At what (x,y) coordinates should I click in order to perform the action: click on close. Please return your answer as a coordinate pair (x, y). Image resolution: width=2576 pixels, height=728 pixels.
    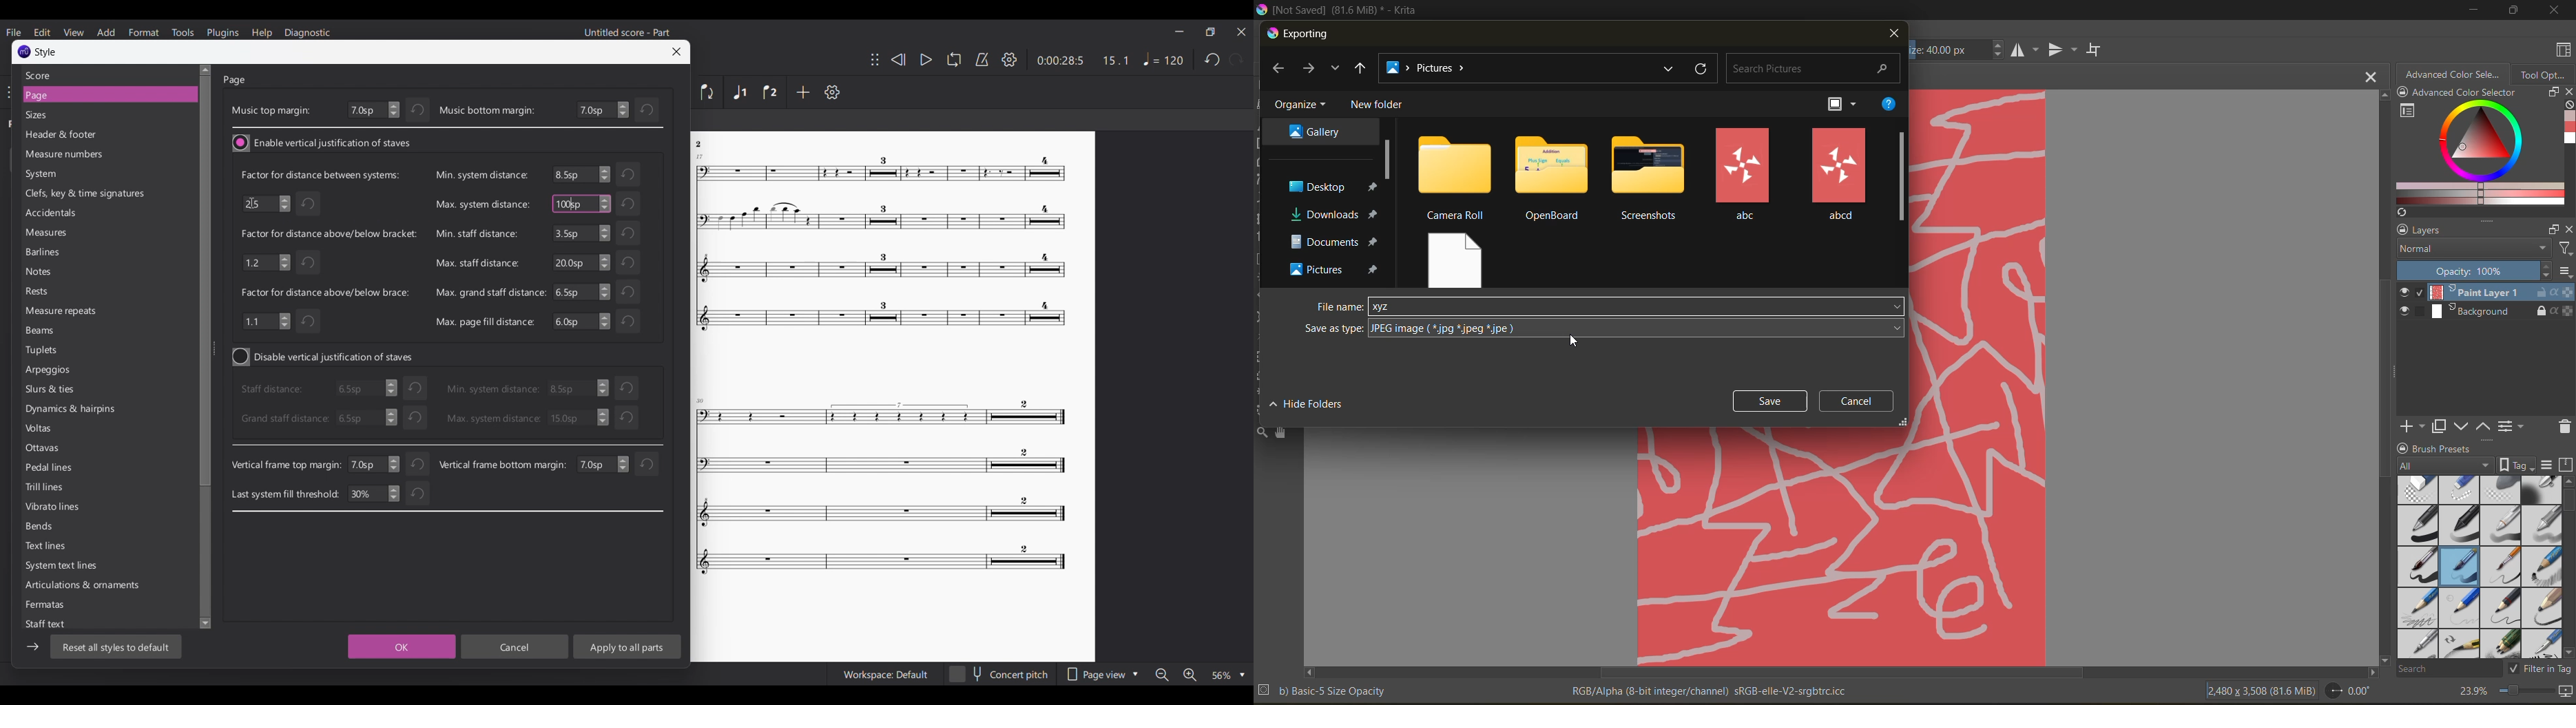
    Looking at the image, I should click on (2568, 229).